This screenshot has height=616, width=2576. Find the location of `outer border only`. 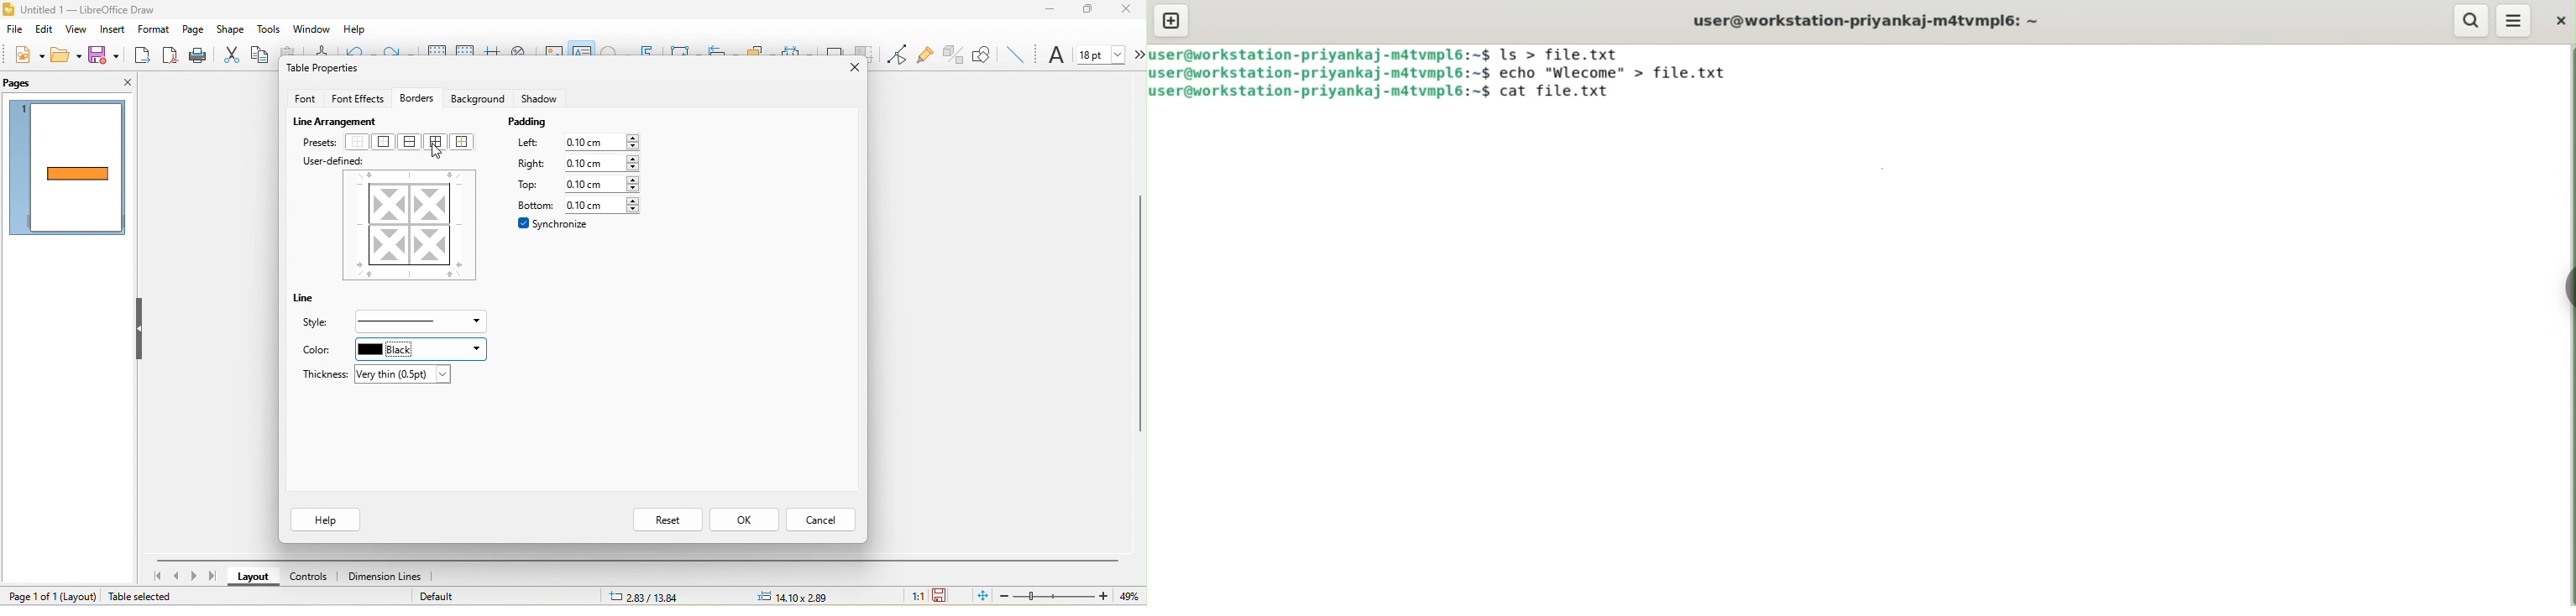

outer border only is located at coordinates (387, 143).